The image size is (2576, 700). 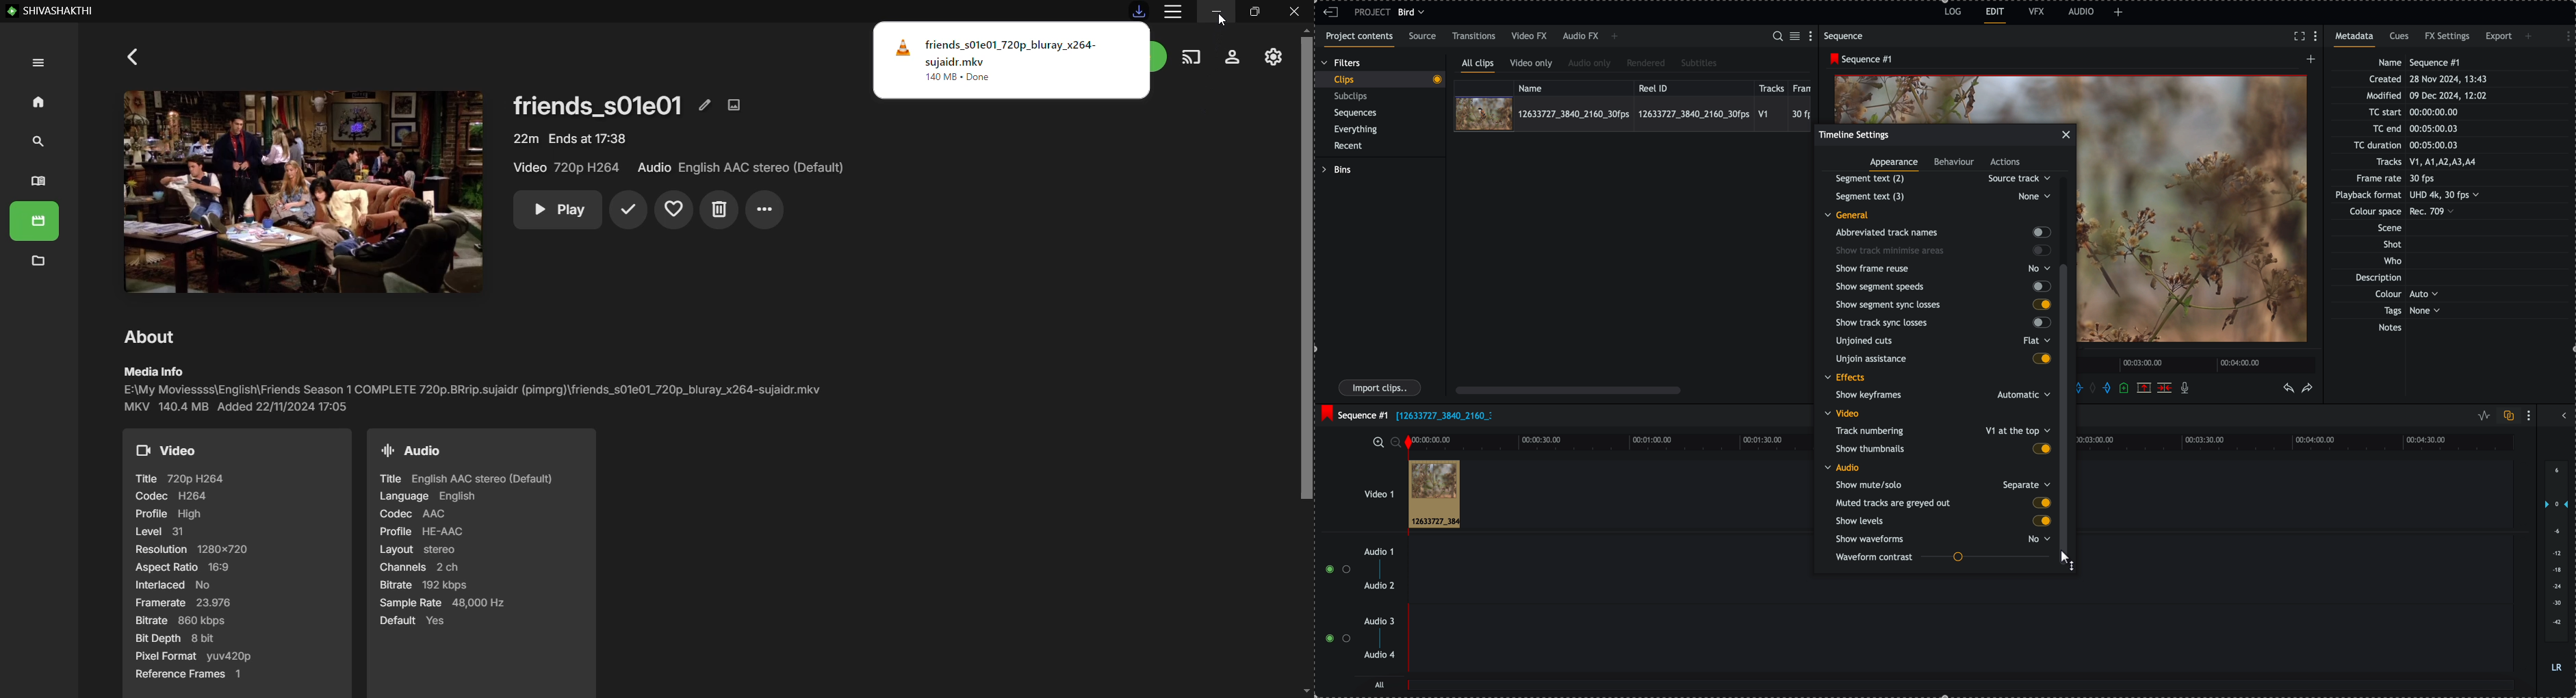 What do you see at coordinates (1842, 467) in the screenshot?
I see `audio` at bounding box center [1842, 467].